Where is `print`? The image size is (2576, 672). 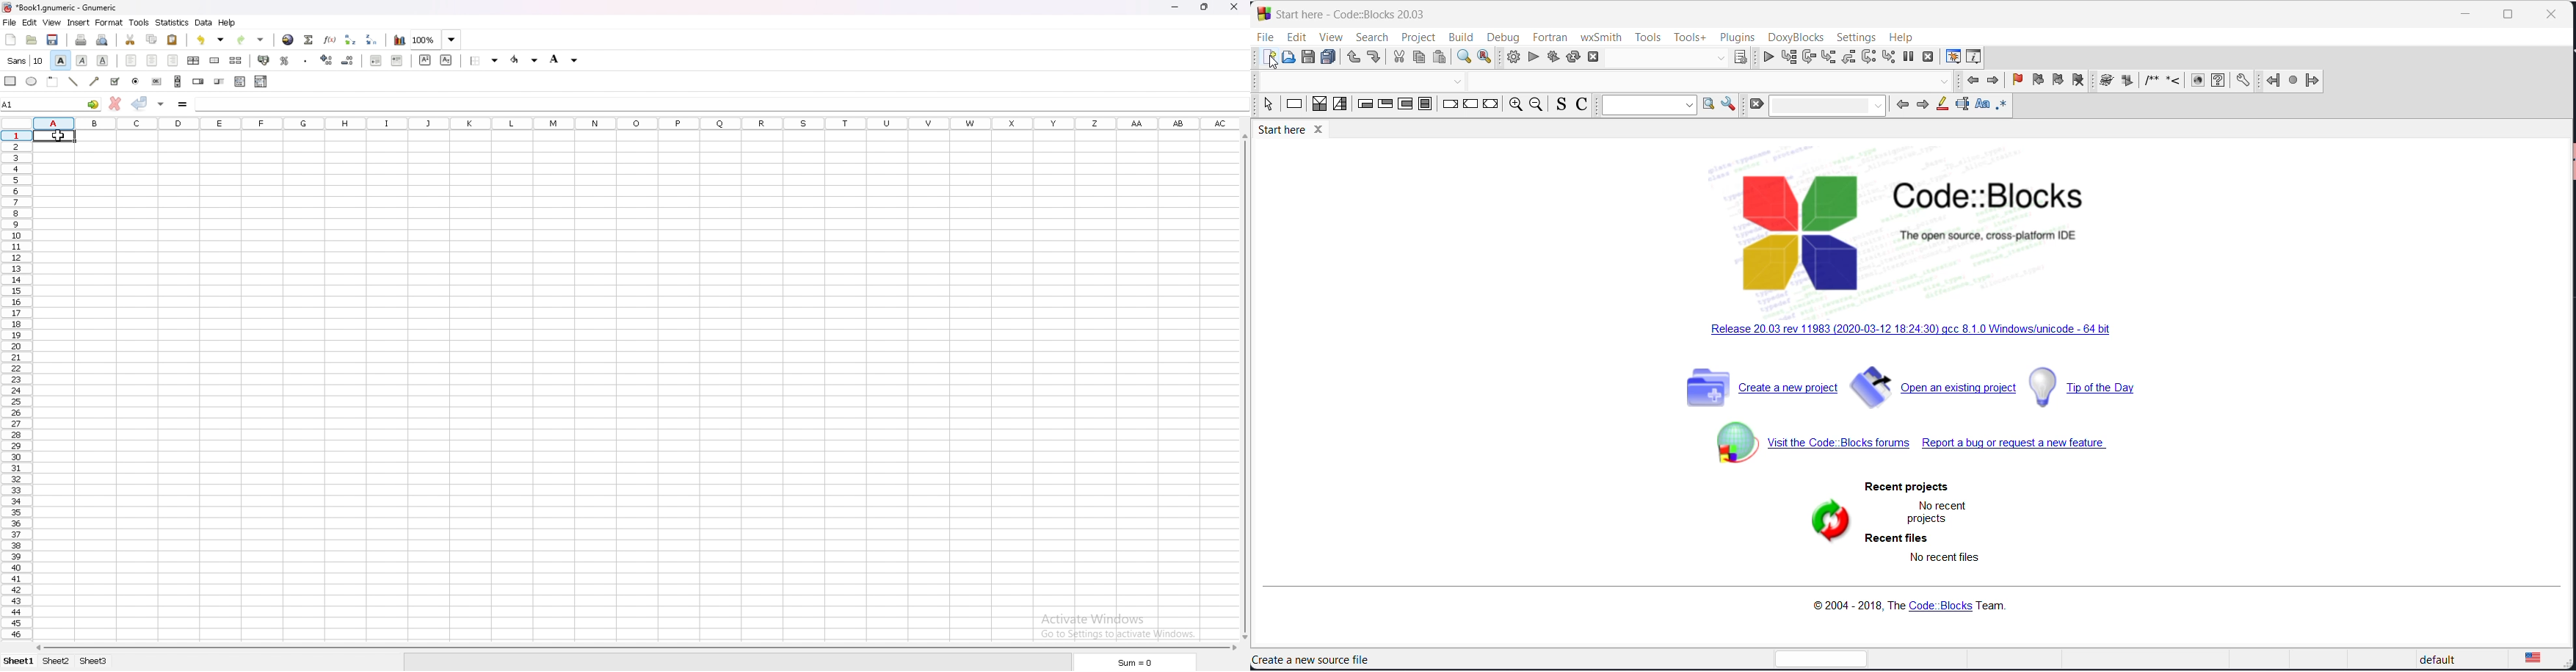
print is located at coordinates (81, 39).